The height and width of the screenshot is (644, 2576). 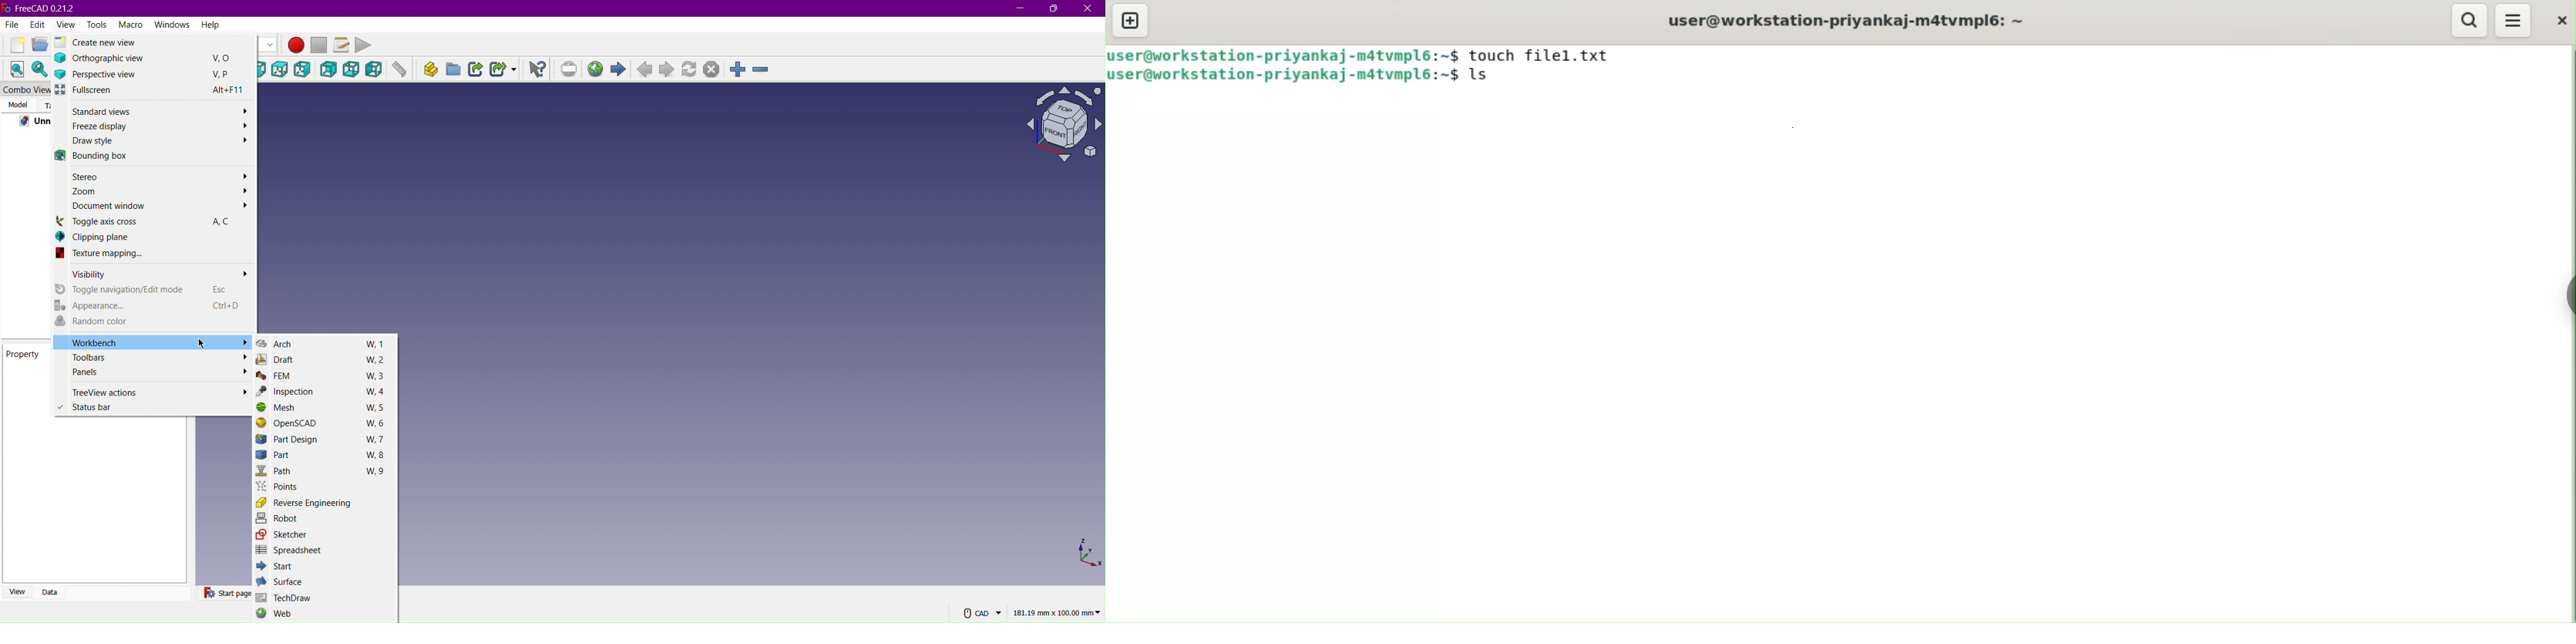 I want to click on Macro , so click(x=135, y=25).